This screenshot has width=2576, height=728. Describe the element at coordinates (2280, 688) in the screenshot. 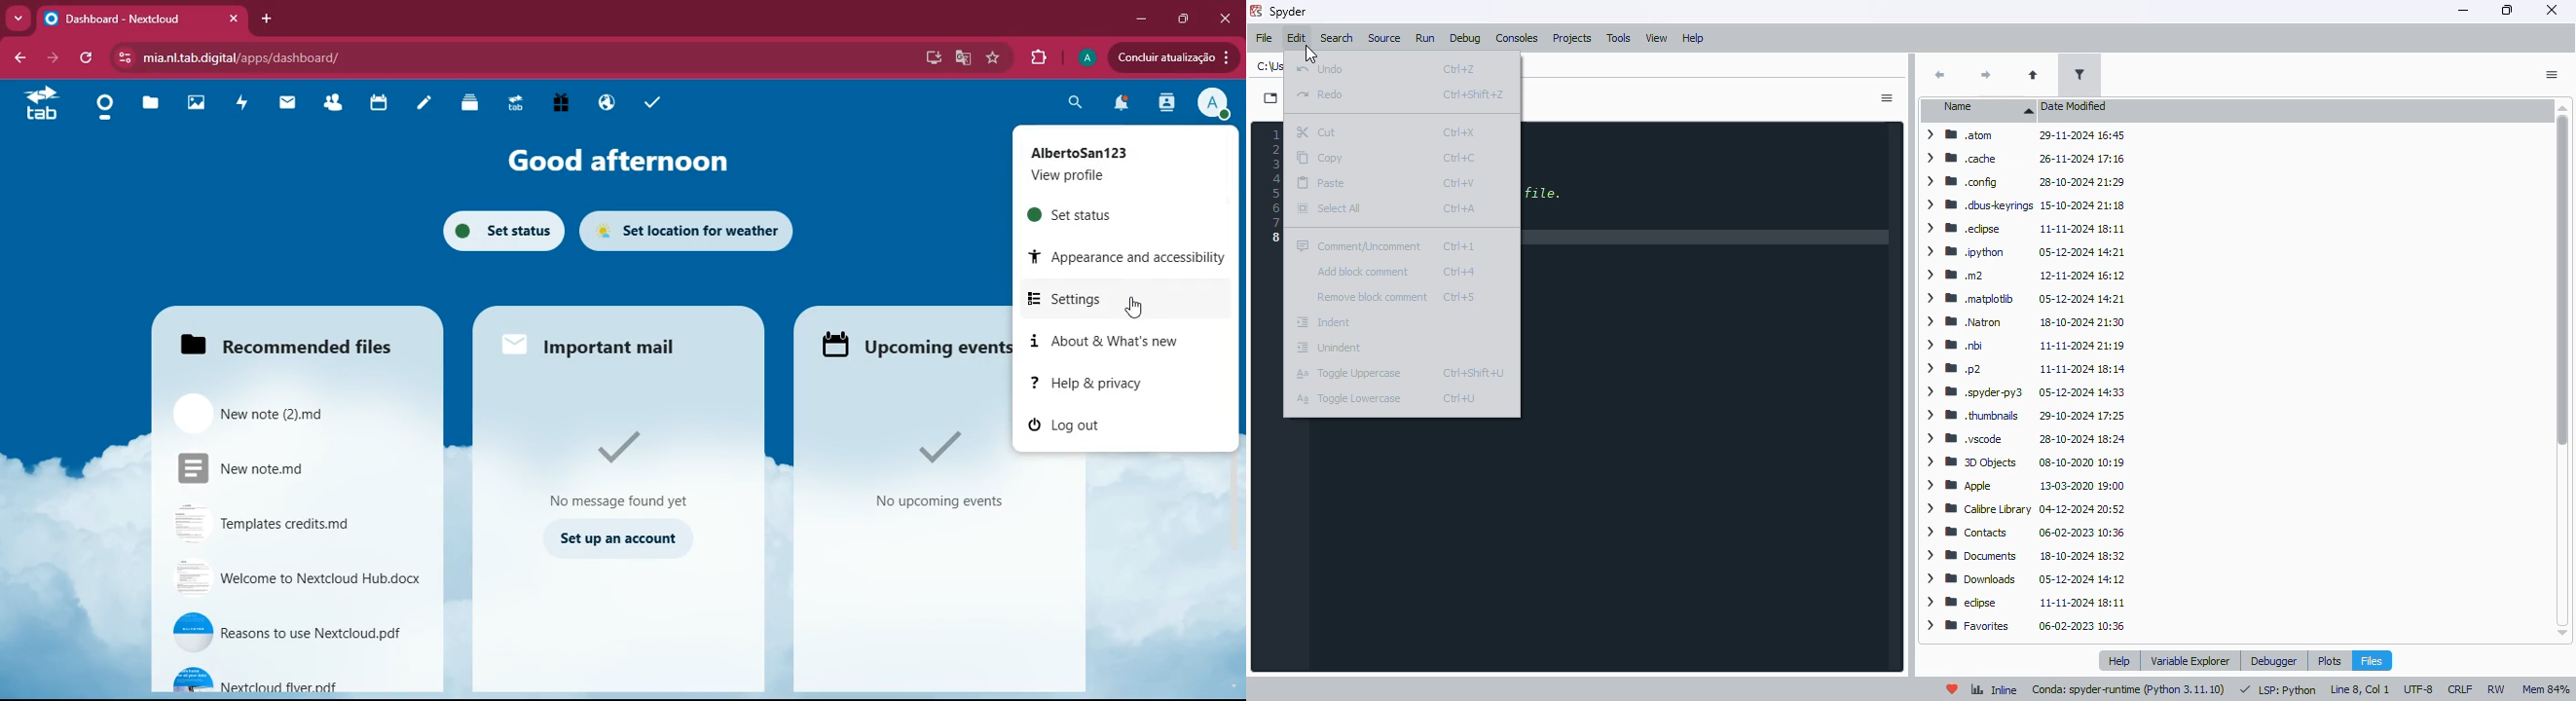

I see `LSP: Python` at that location.